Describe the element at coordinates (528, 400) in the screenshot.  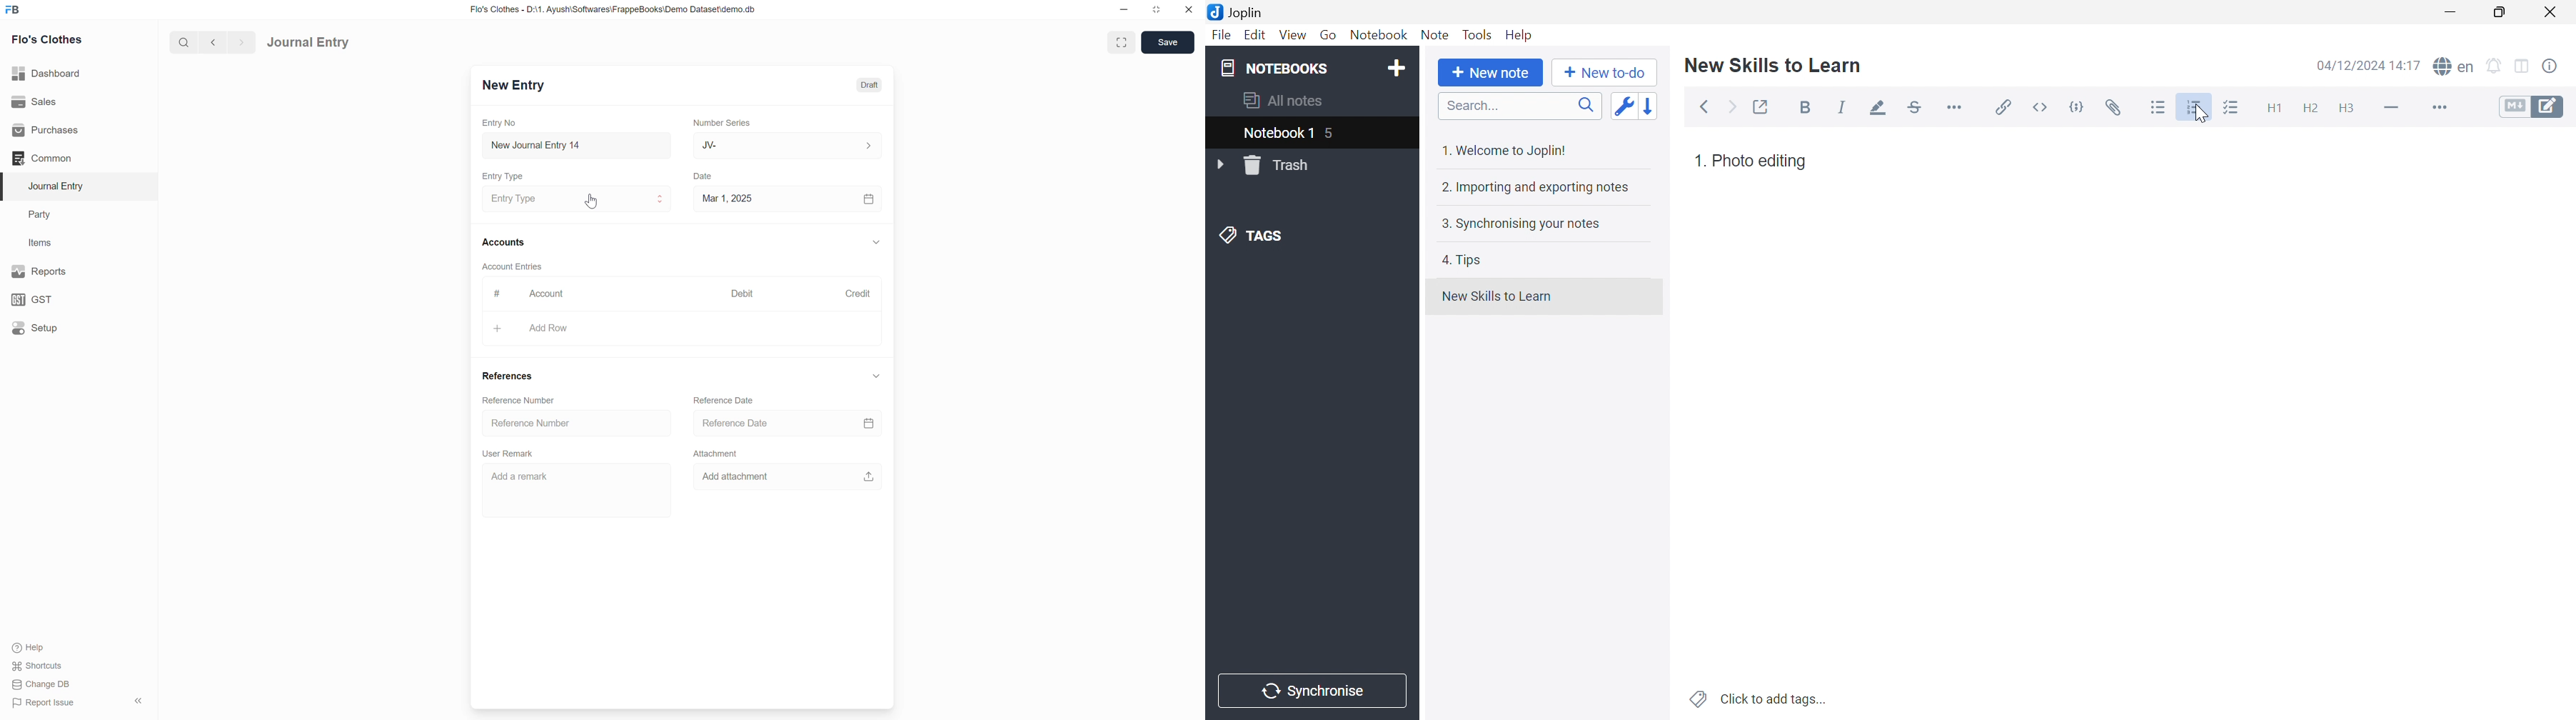
I see `Reference number` at that location.